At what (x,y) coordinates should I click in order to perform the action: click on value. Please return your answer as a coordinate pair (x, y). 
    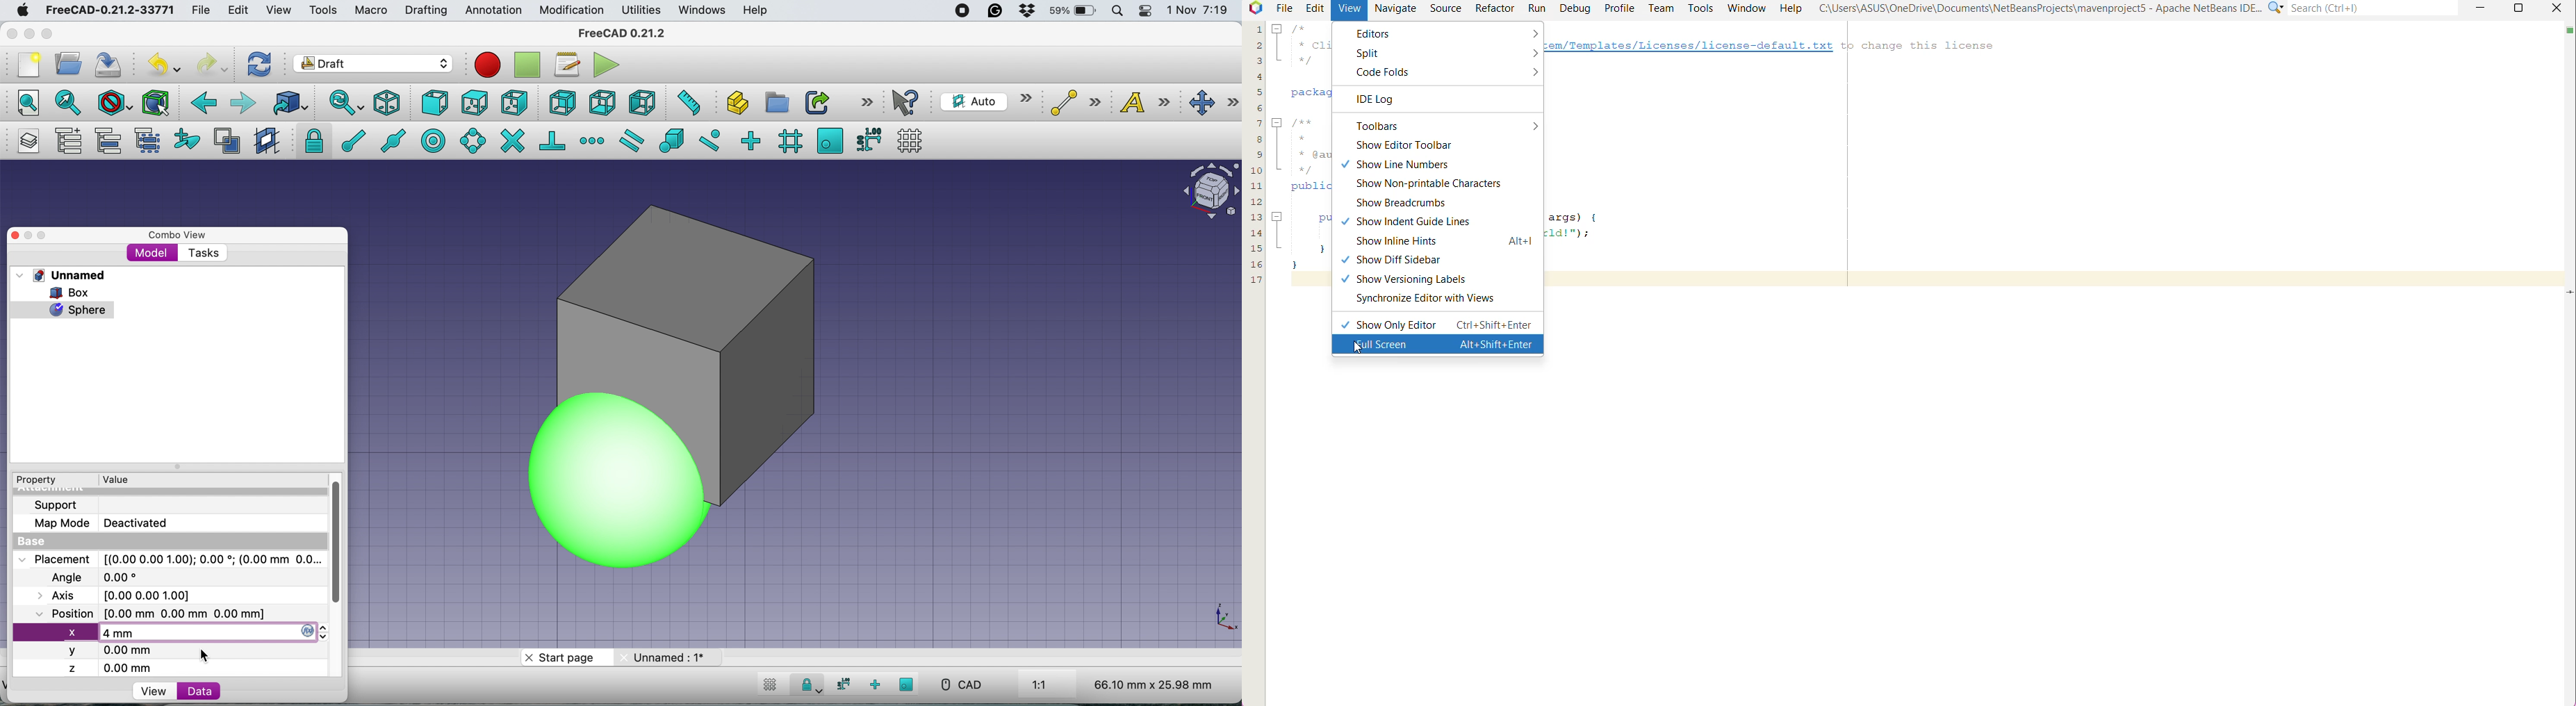
    Looking at the image, I should click on (125, 479).